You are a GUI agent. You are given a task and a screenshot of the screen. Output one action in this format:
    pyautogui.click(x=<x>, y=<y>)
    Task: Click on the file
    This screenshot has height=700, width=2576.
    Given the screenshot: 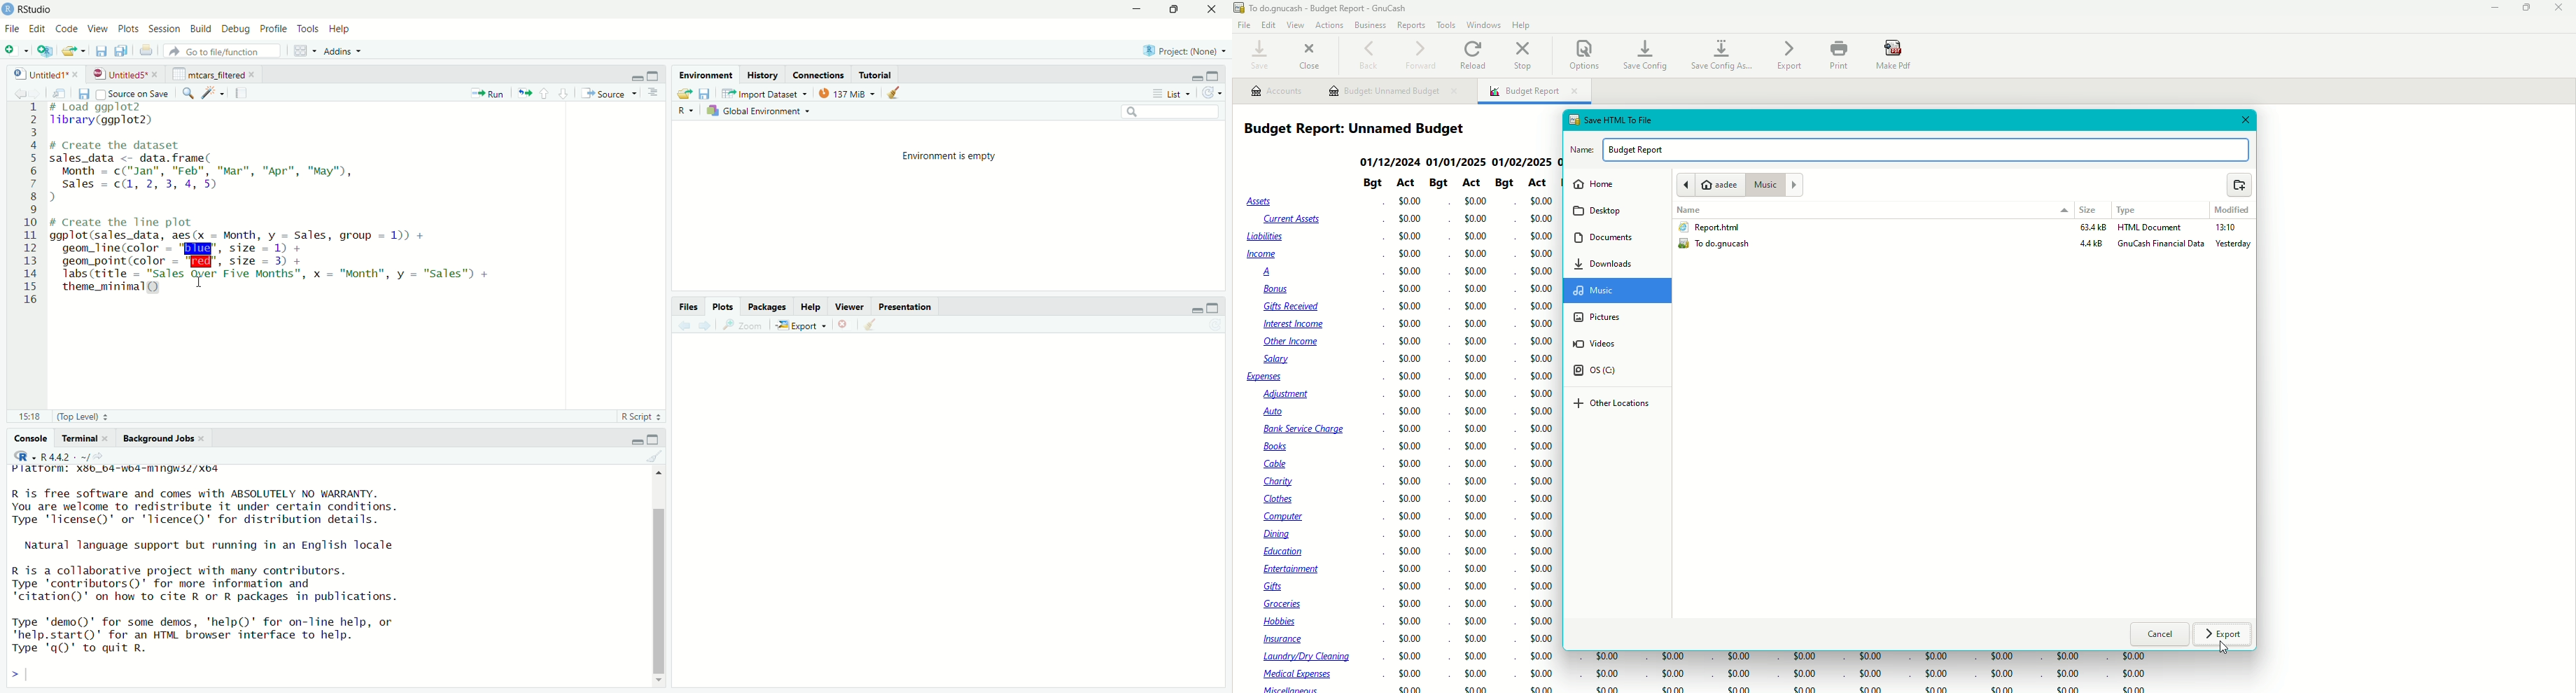 What is the action you would take?
    pyautogui.click(x=13, y=29)
    